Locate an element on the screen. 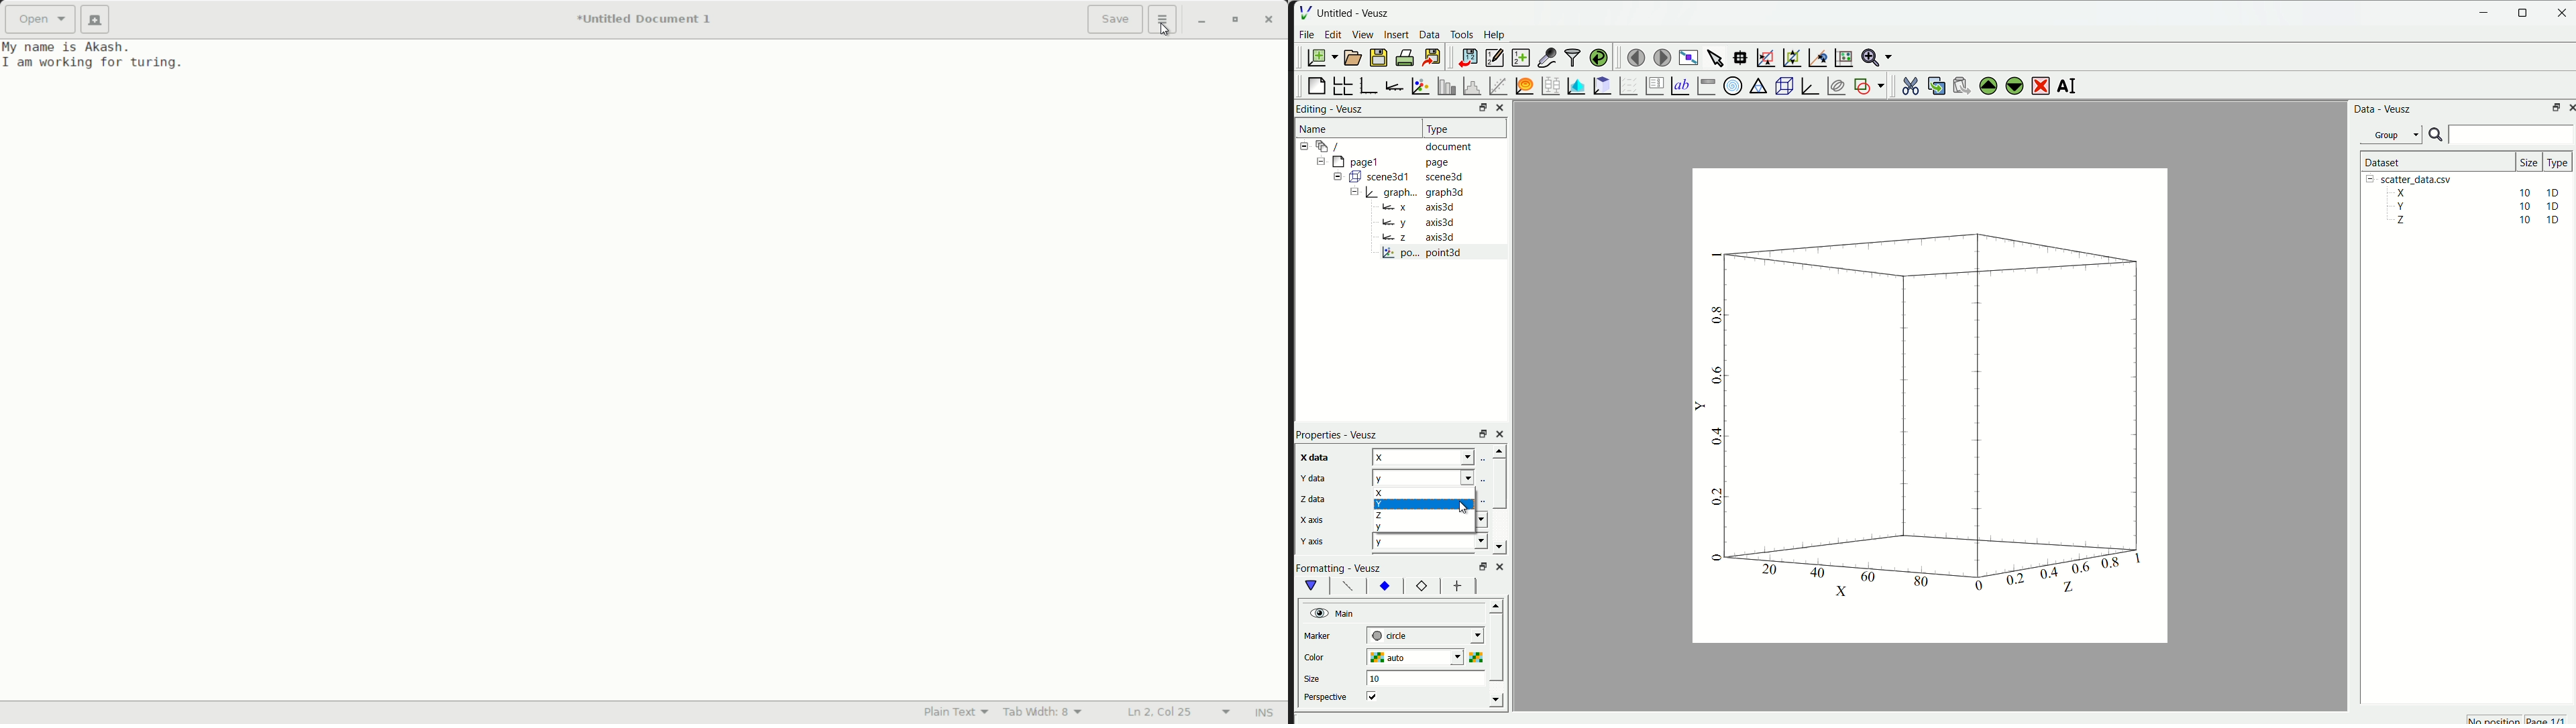  reload linked dataset is located at coordinates (1599, 56).